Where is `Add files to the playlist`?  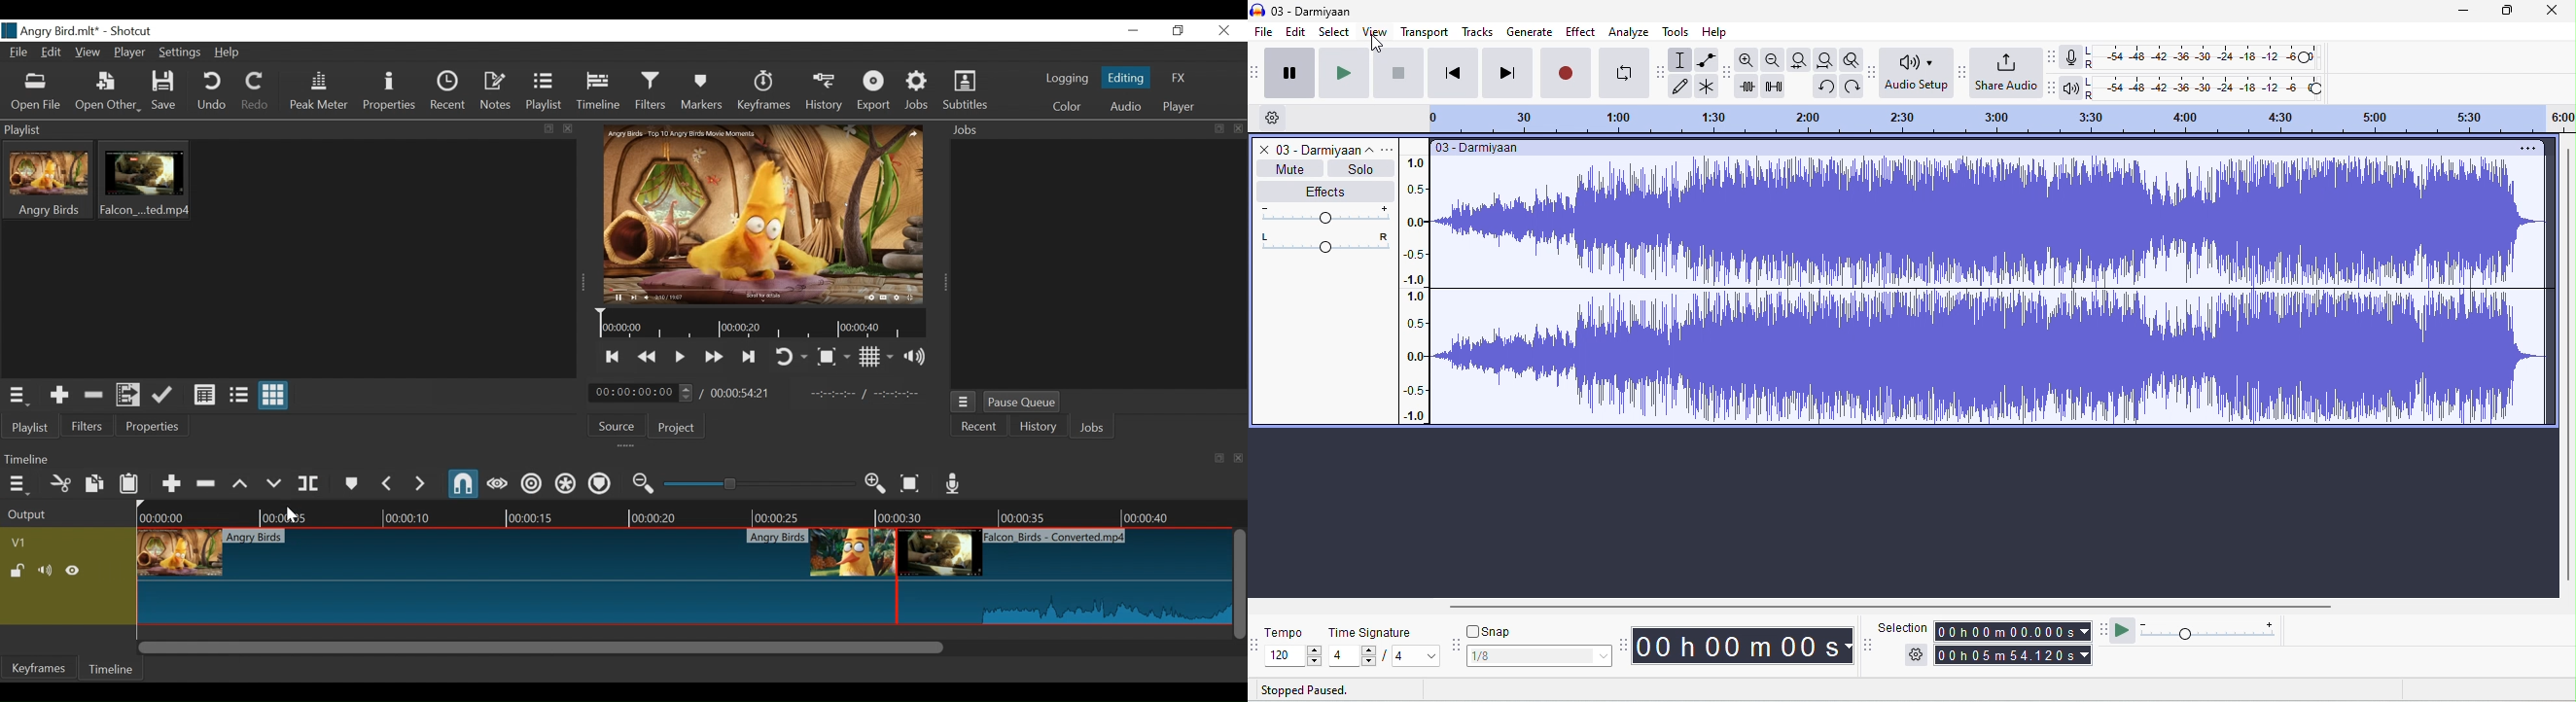 Add files to the playlist is located at coordinates (127, 396).